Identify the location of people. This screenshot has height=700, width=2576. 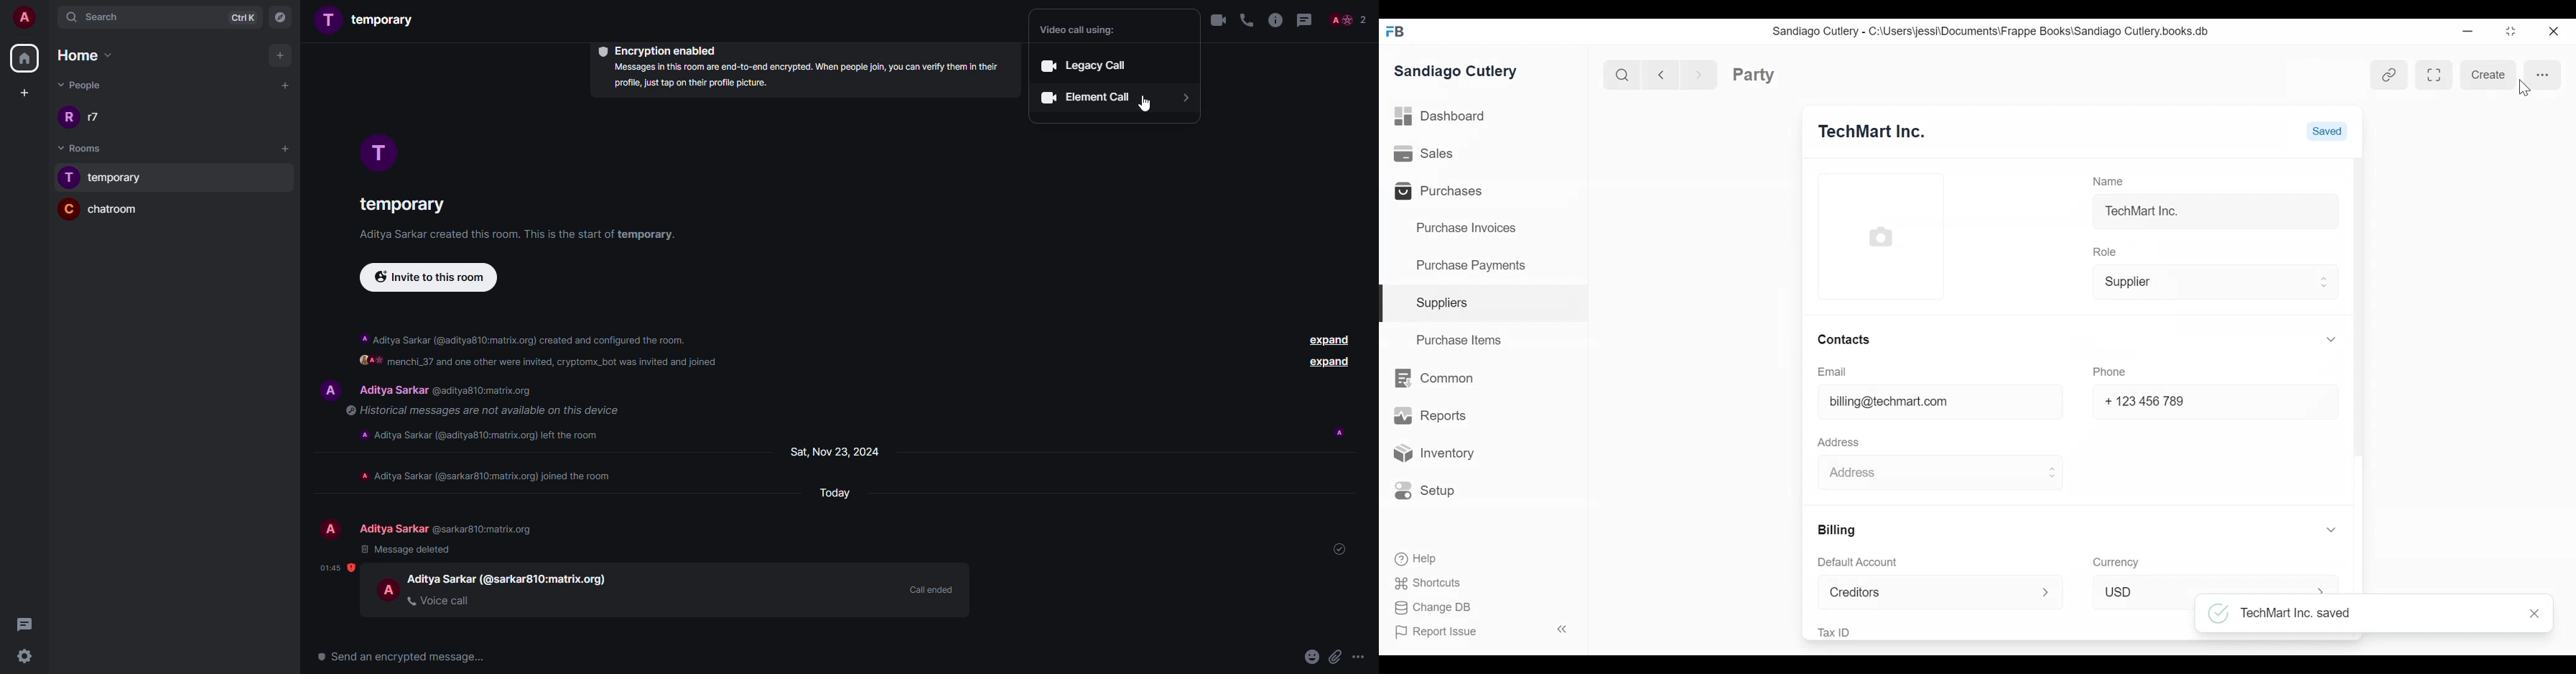
(98, 117).